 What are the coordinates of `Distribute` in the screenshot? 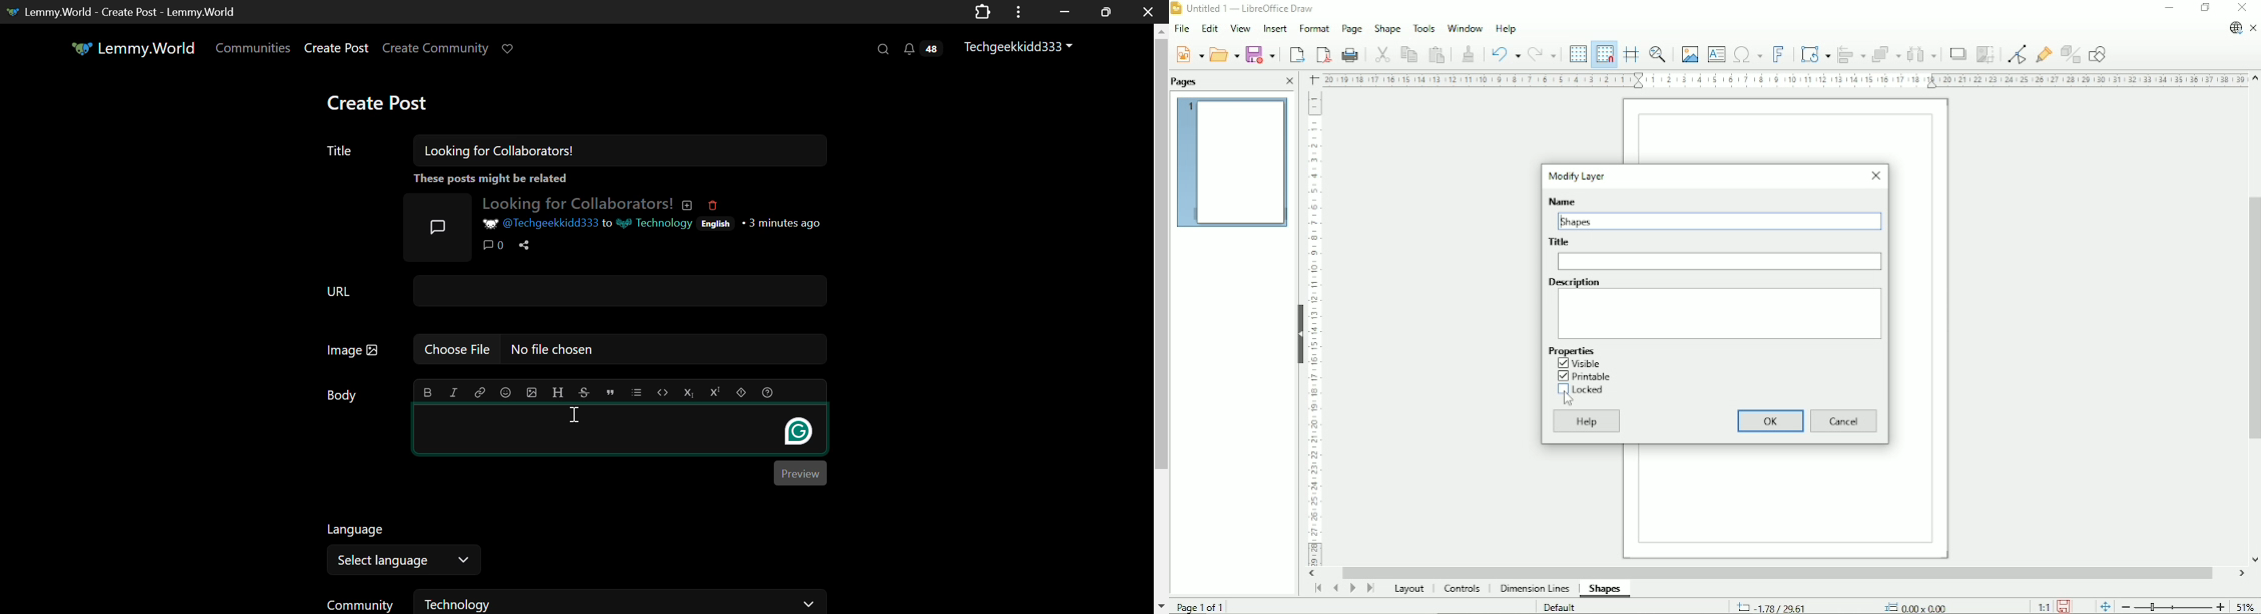 It's located at (1922, 54).